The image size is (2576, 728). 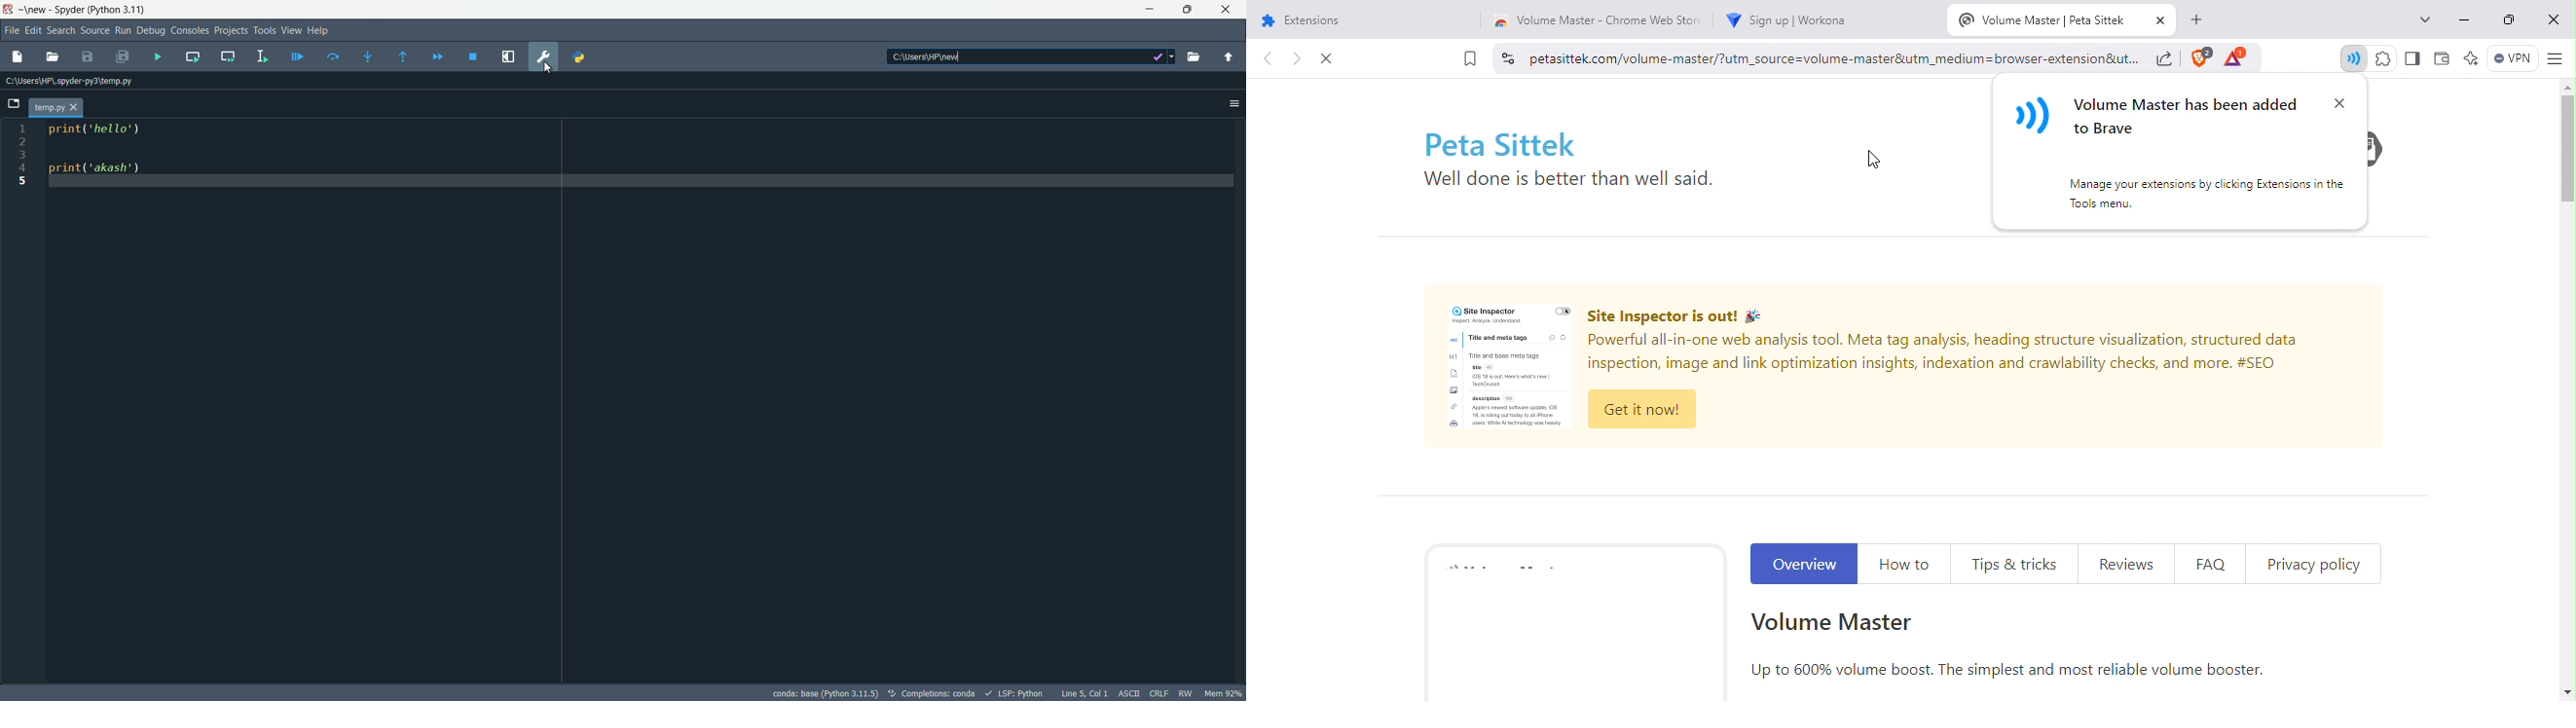 What do you see at coordinates (61, 31) in the screenshot?
I see `search menu` at bounding box center [61, 31].